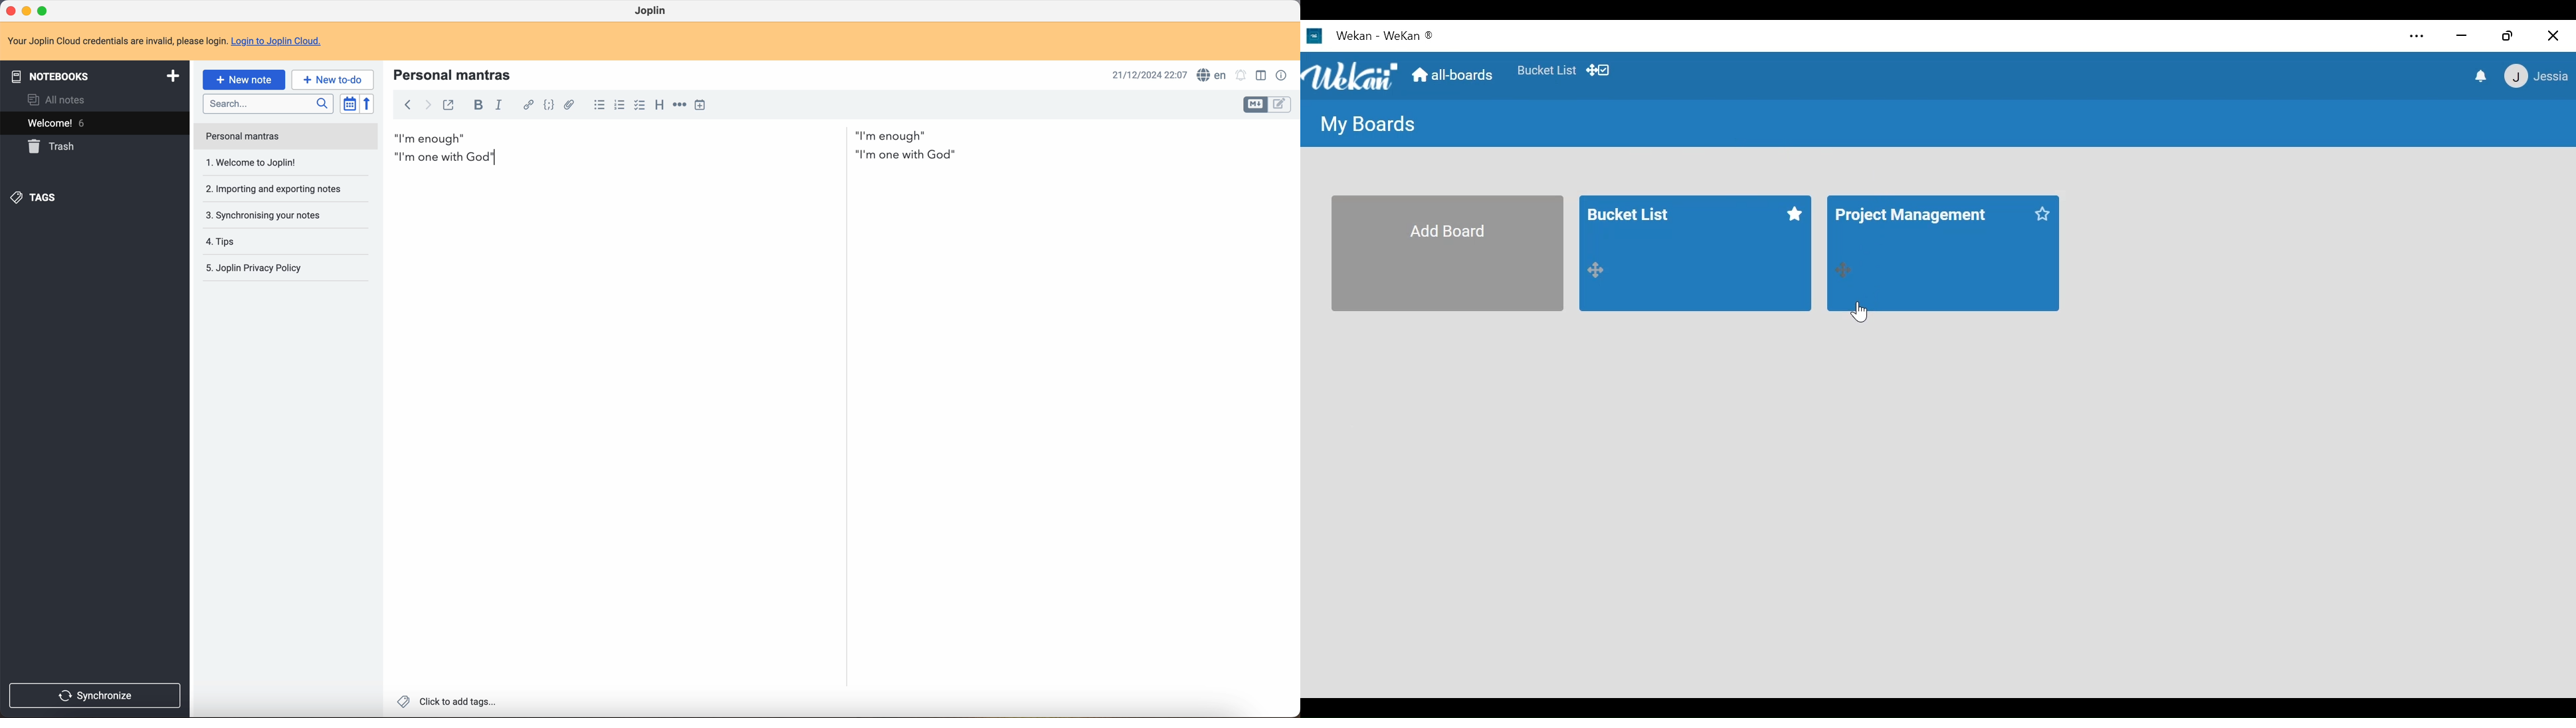  What do you see at coordinates (1242, 75) in the screenshot?
I see `set alarm` at bounding box center [1242, 75].